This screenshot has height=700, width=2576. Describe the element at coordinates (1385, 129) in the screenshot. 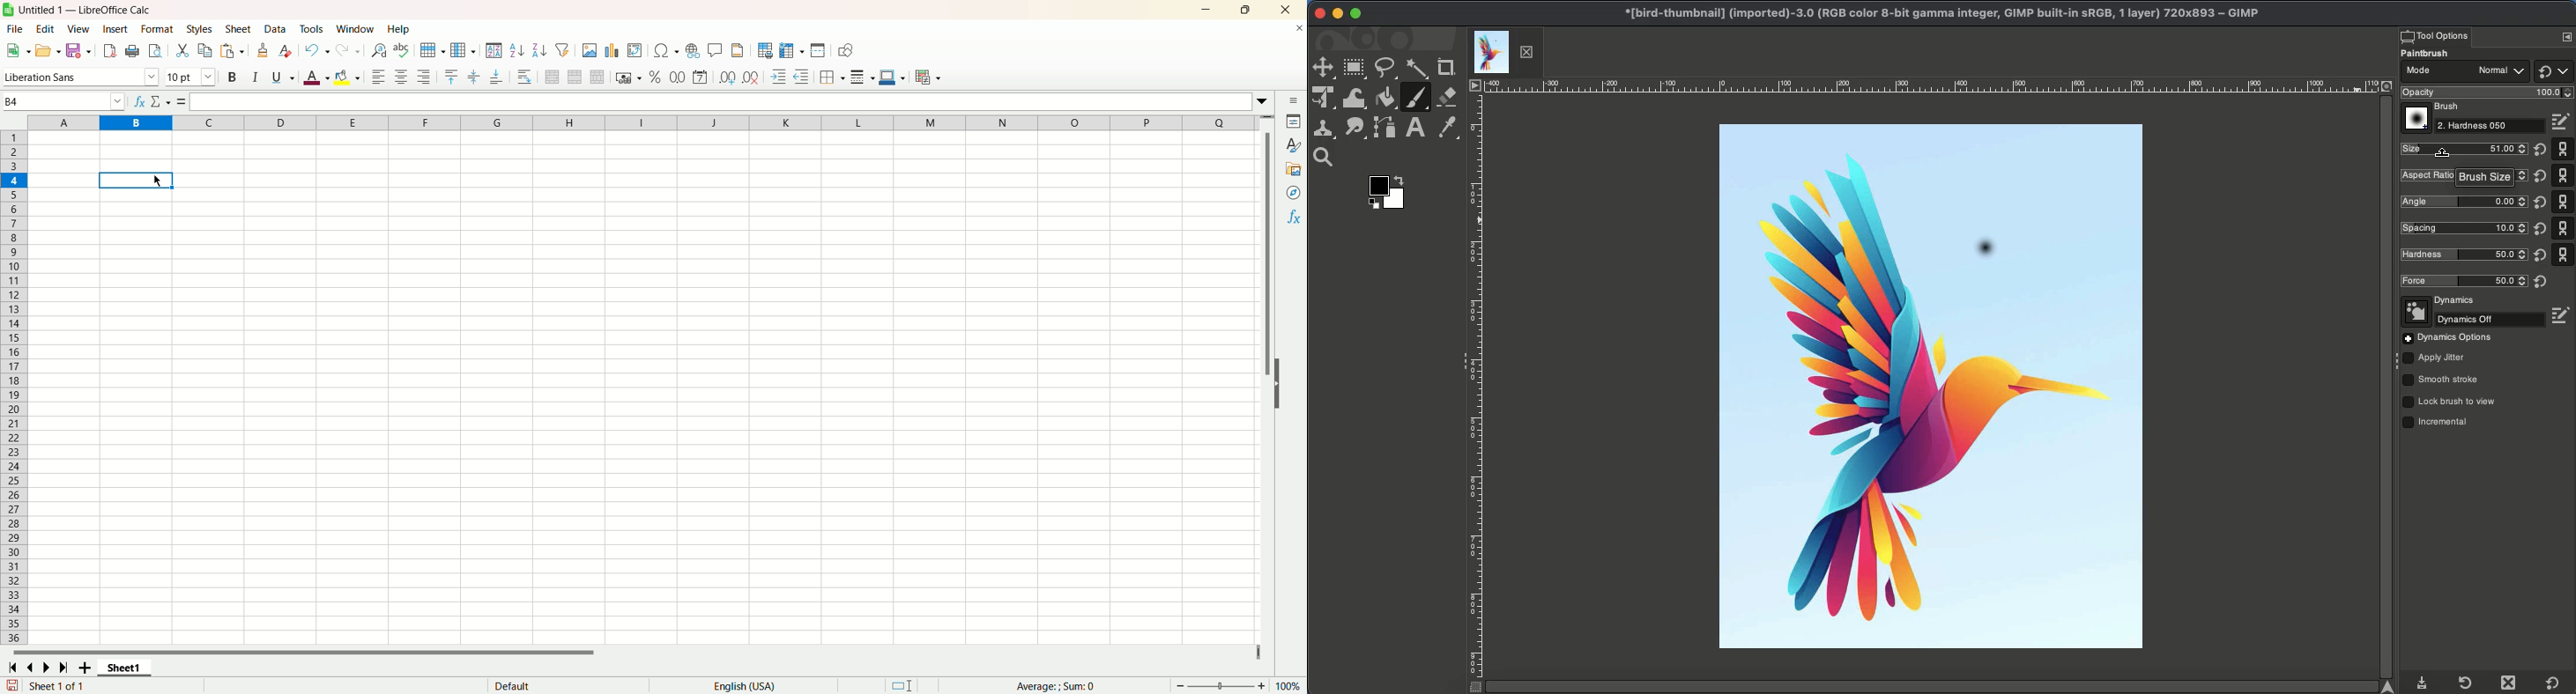

I see `Path` at that location.